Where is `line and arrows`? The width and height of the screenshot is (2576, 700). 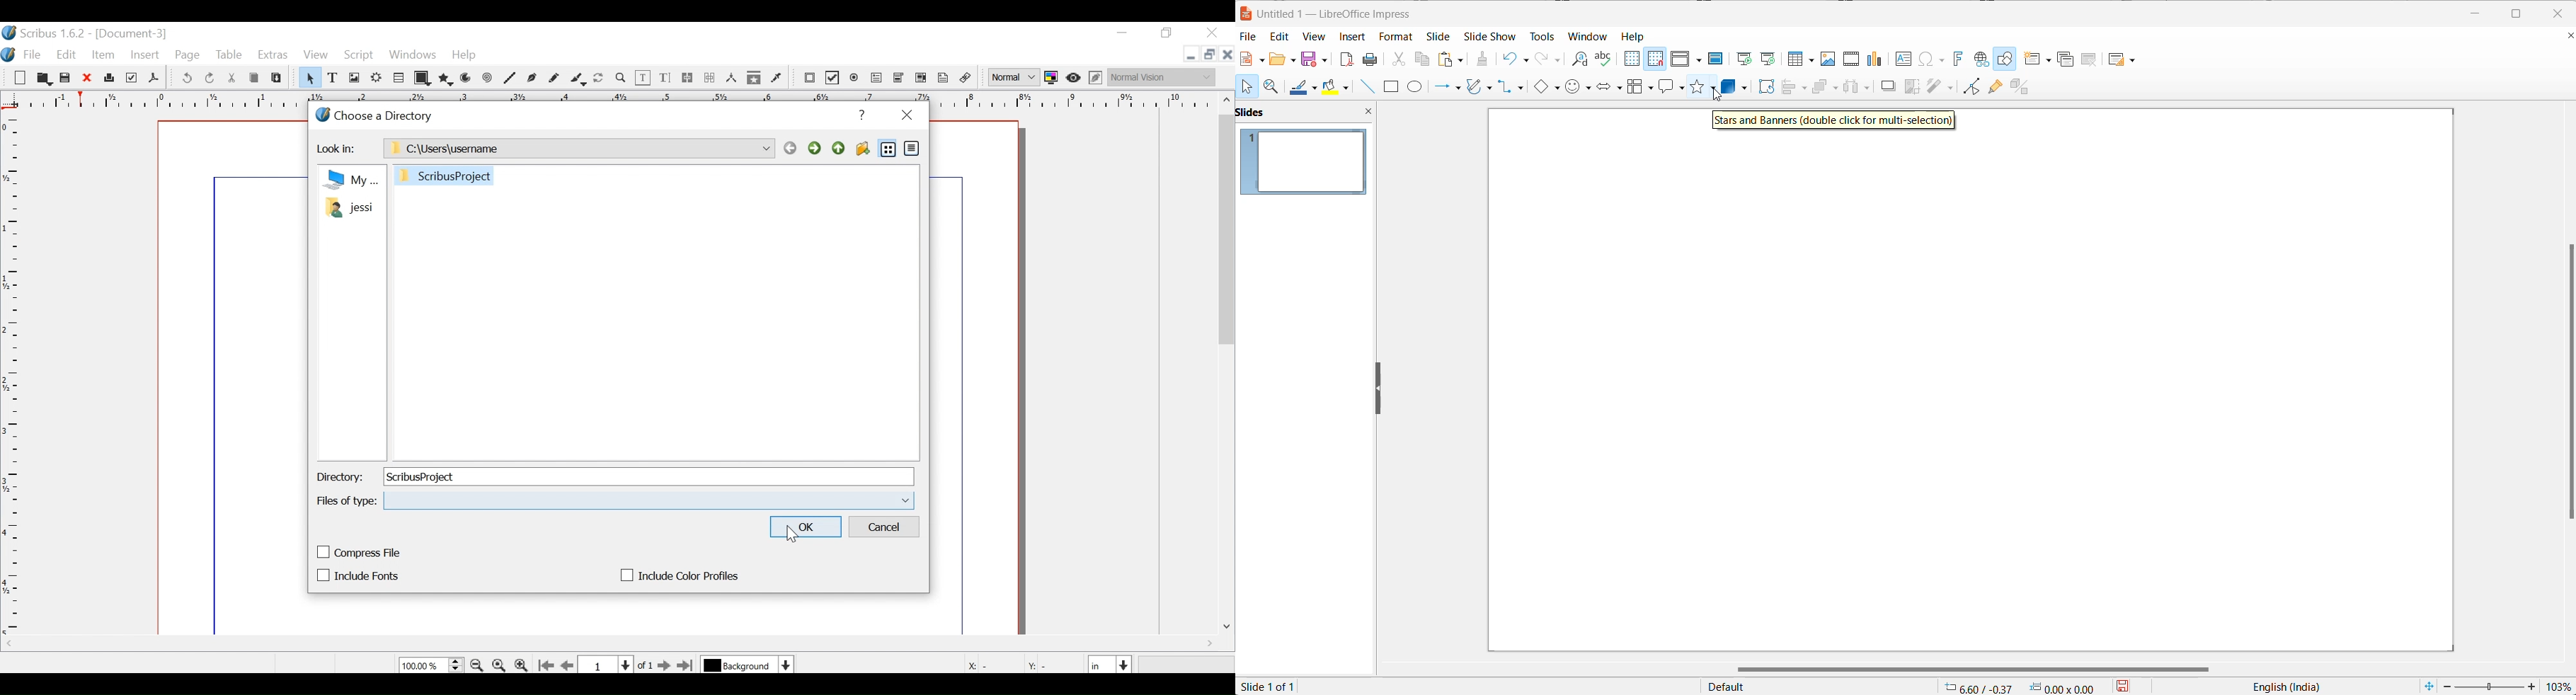
line and arrows is located at coordinates (1446, 88).